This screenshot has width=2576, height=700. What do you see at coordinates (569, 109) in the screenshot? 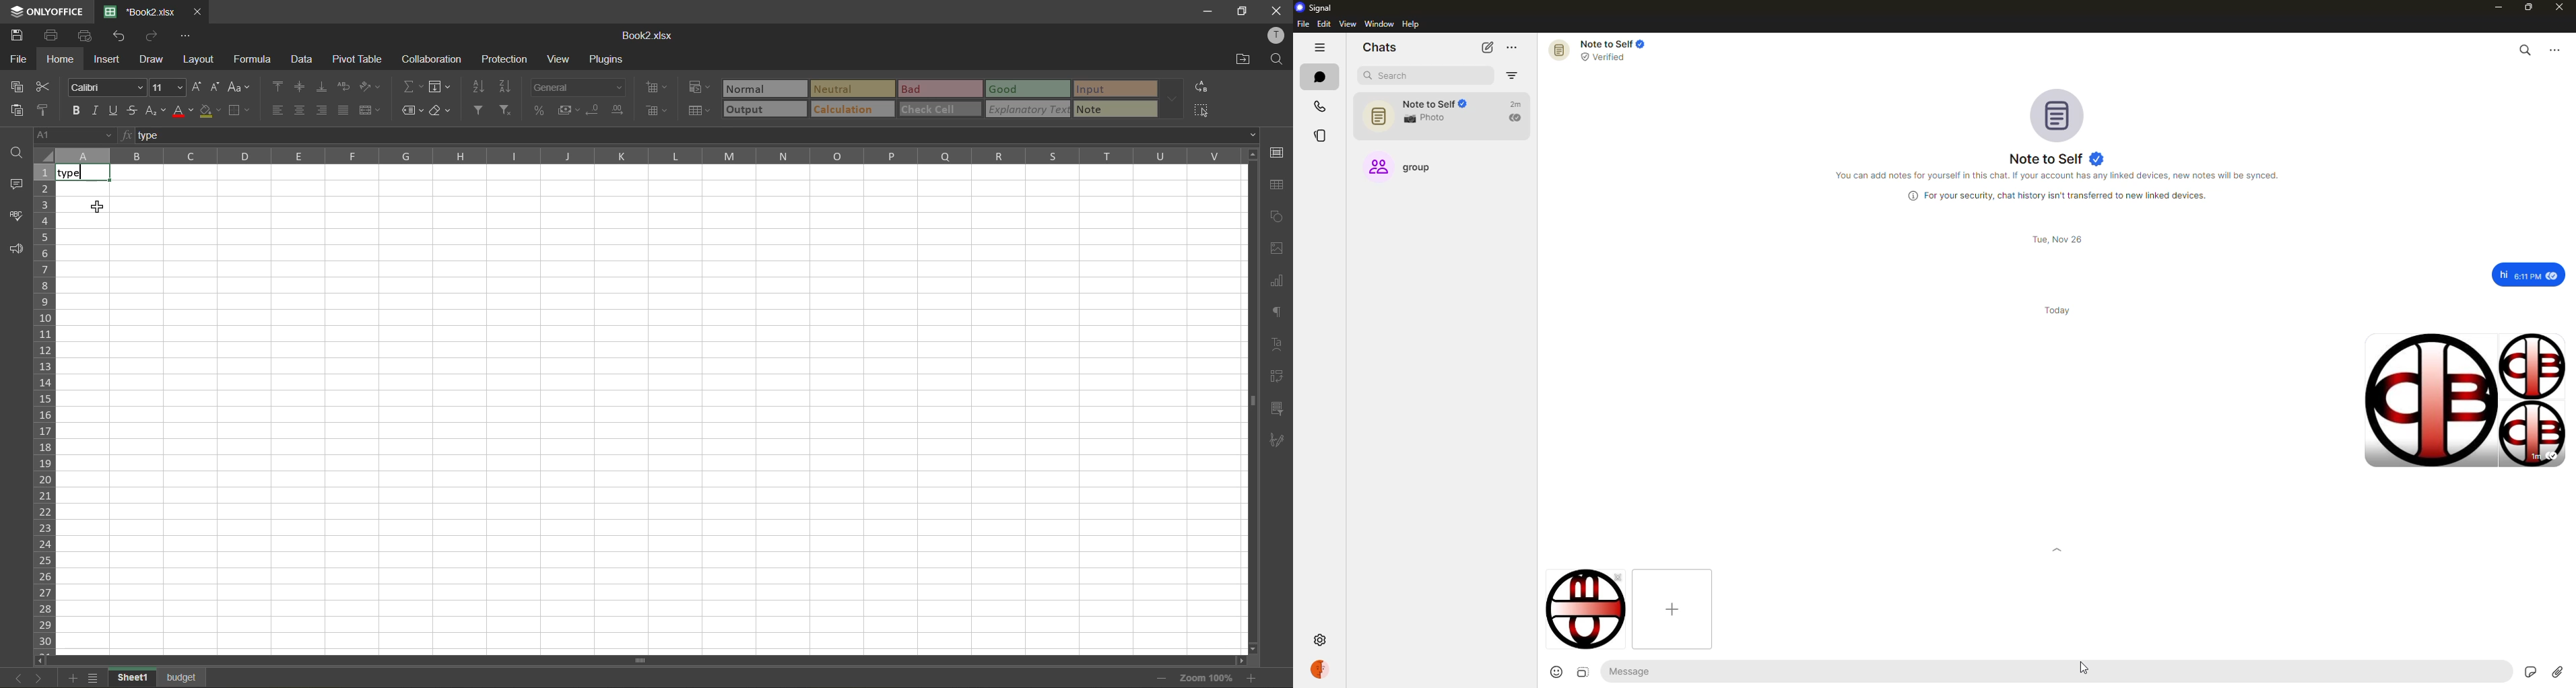
I see `accounting` at bounding box center [569, 109].